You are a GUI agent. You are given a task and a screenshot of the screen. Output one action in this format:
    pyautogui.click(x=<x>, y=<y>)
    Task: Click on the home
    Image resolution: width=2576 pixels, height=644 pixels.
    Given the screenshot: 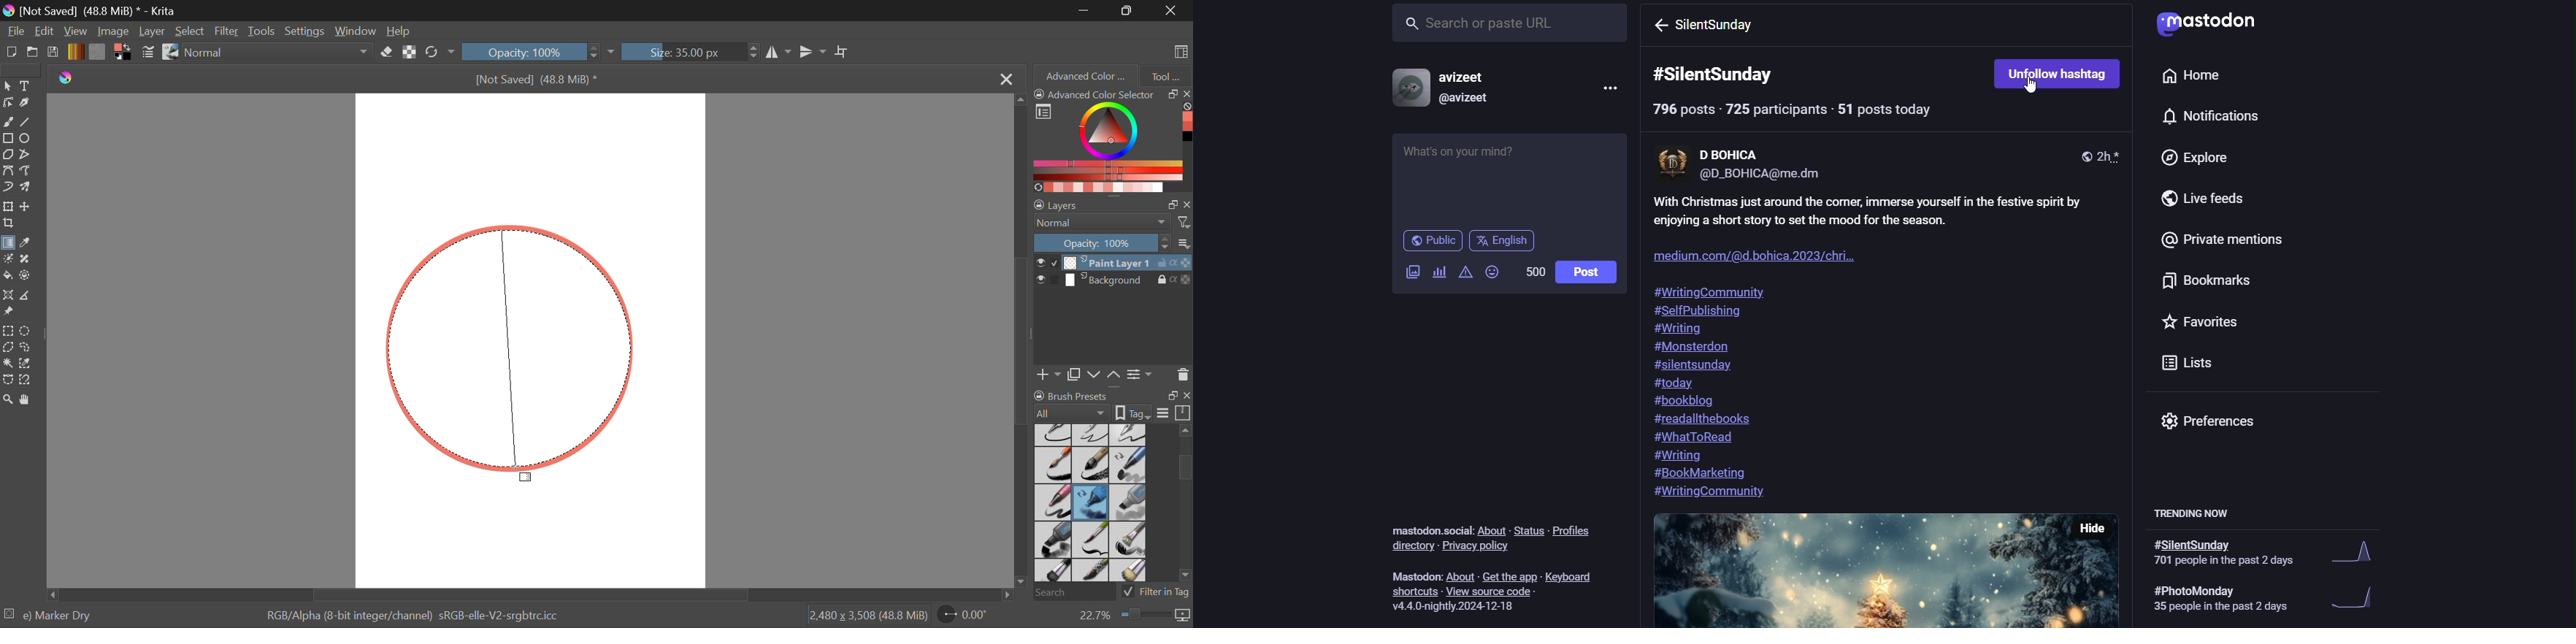 What is the action you would take?
    pyautogui.click(x=2185, y=75)
    